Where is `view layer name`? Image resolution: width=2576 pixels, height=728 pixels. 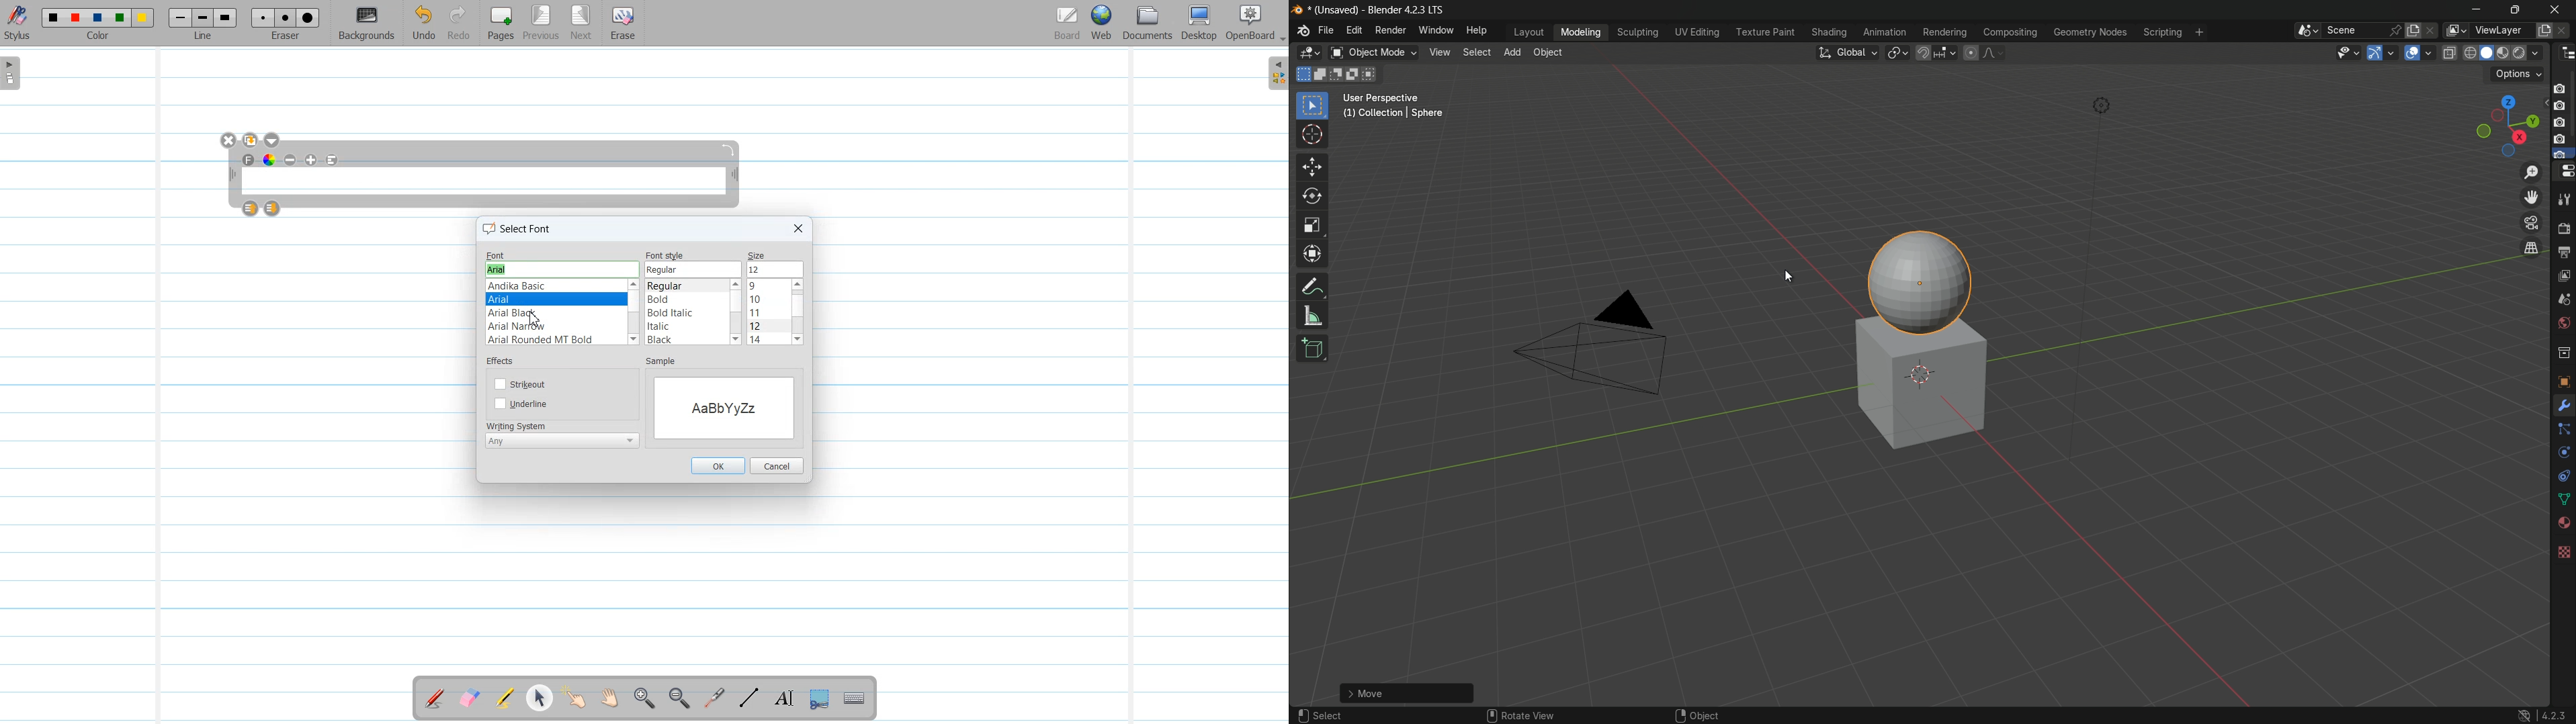 view layer name is located at coordinates (2502, 30).